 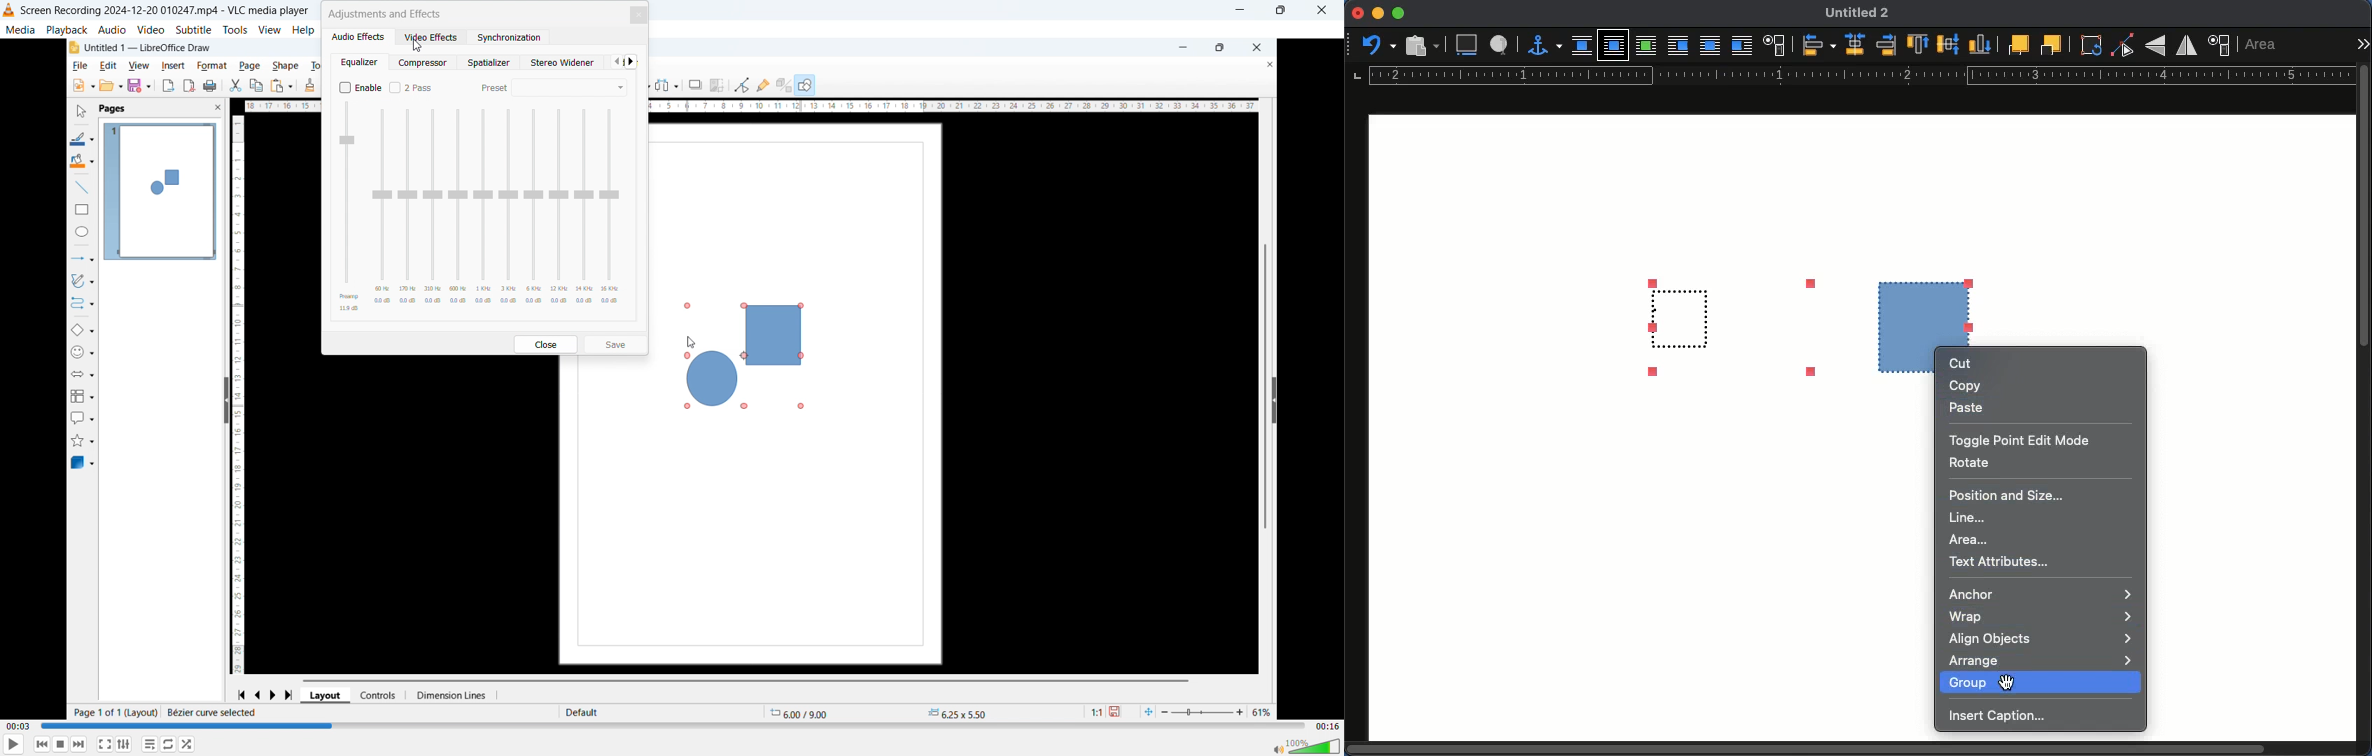 What do you see at coordinates (1742, 46) in the screenshot?
I see `after` at bounding box center [1742, 46].